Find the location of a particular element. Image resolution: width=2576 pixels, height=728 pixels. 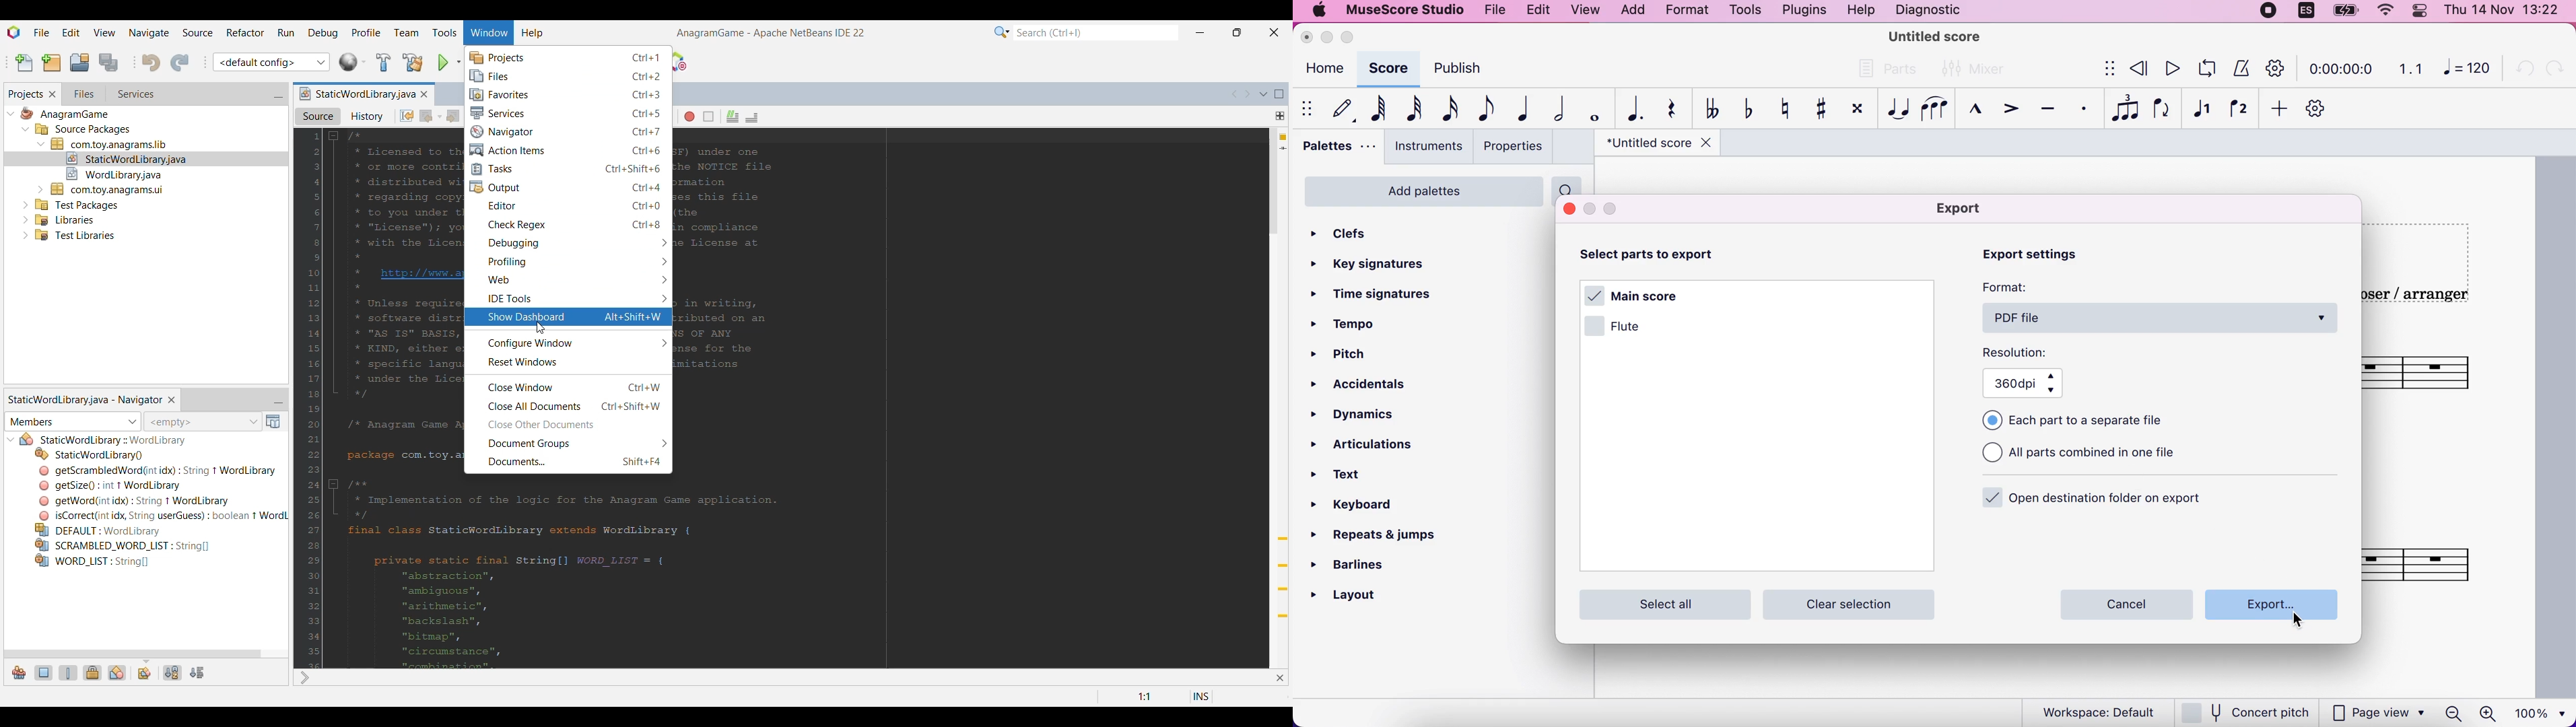

cancel is located at coordinates (2129, 604).